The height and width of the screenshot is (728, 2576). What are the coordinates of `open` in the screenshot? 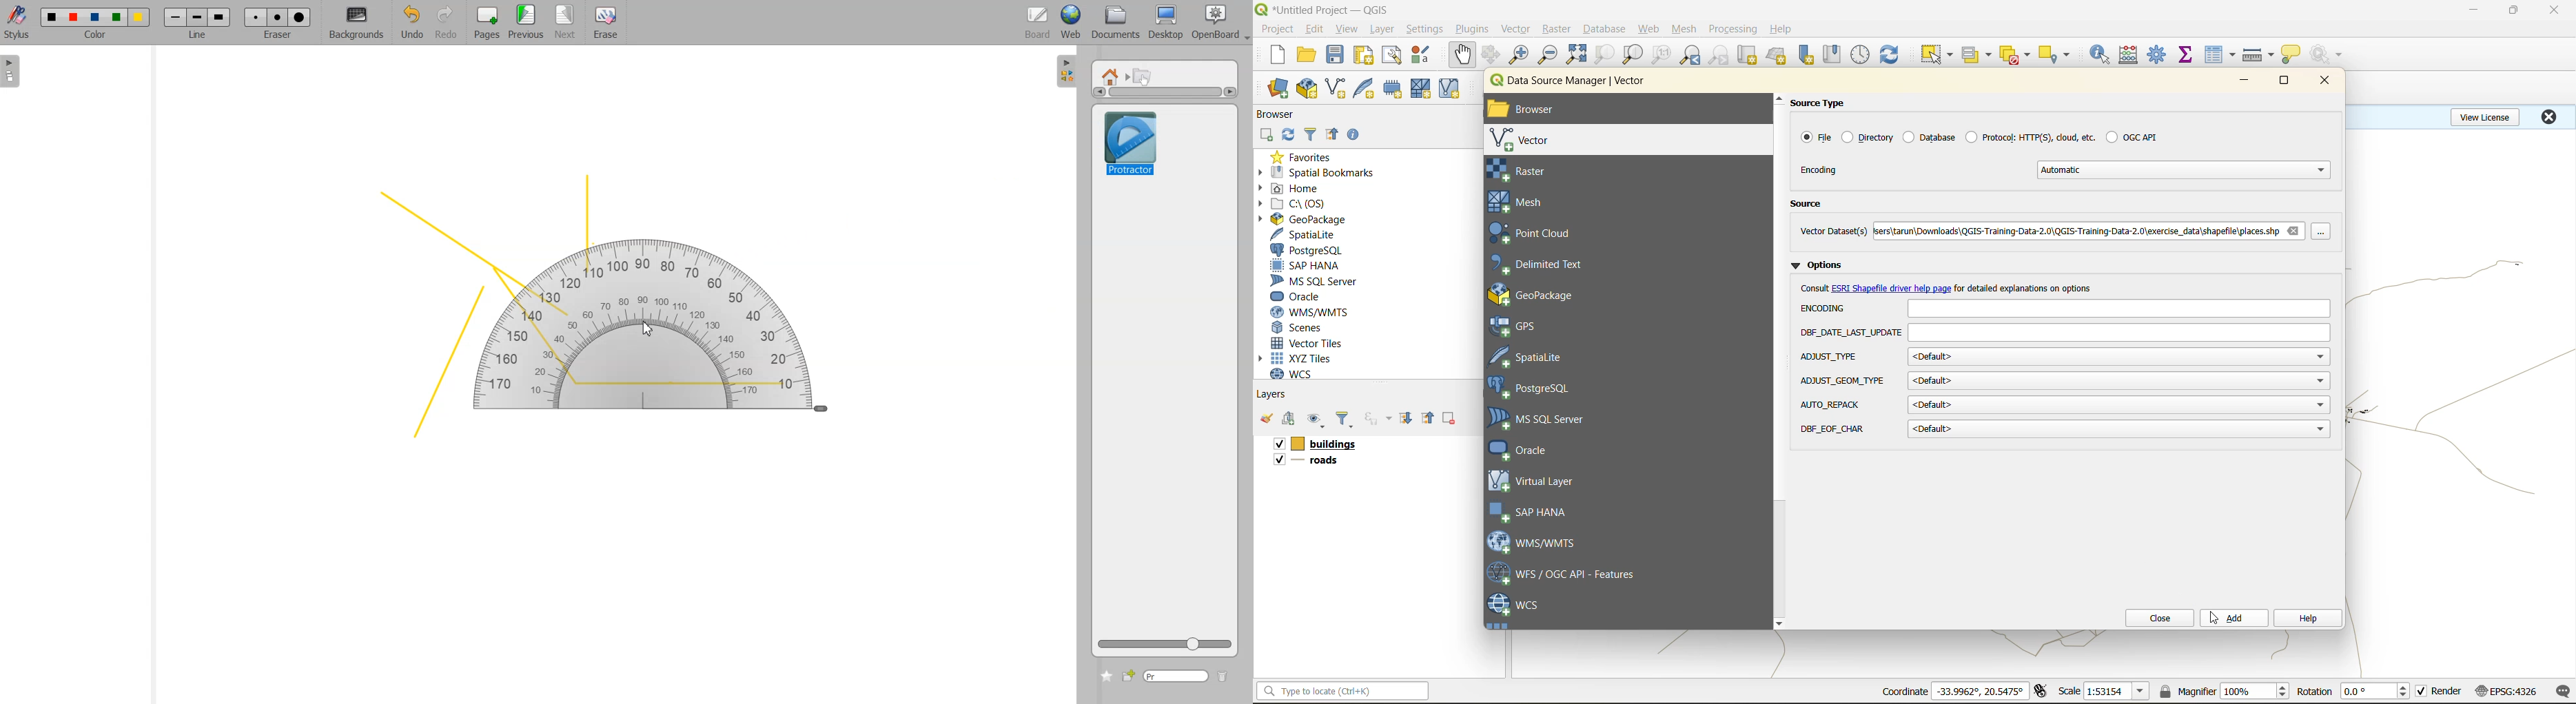 It's located at (1266, 419).